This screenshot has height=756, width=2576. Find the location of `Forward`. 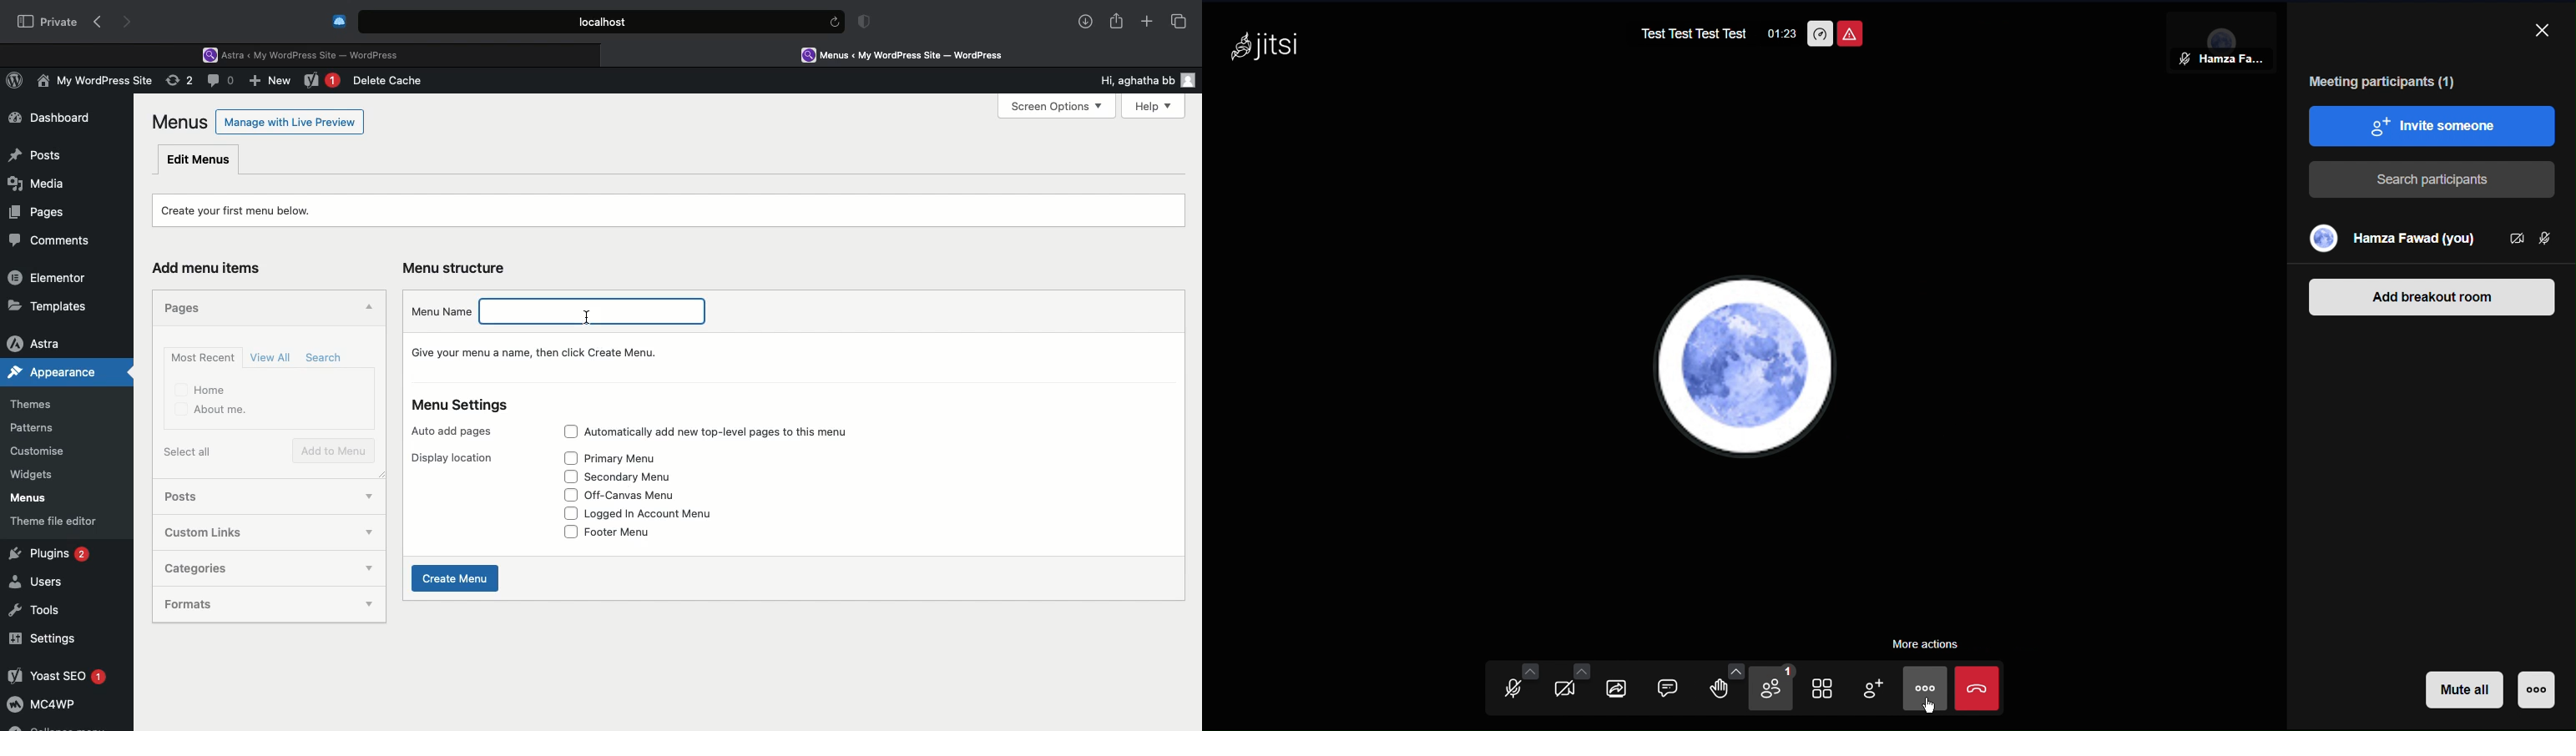

Forward is located at coordinates (129, 22).